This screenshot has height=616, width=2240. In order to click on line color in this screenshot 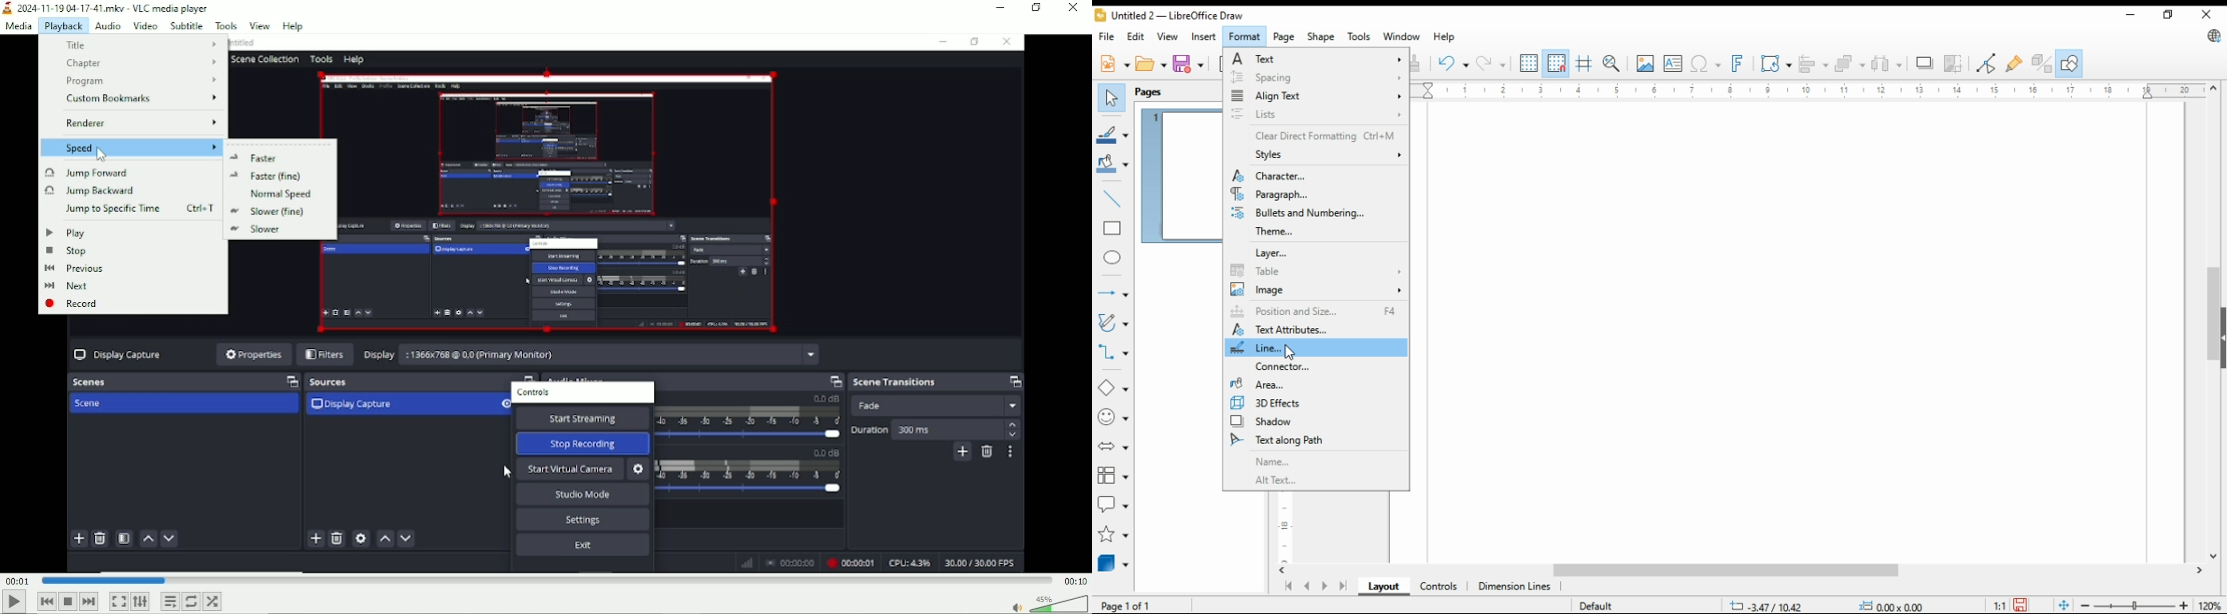, I will do `click(1112, 133)`.